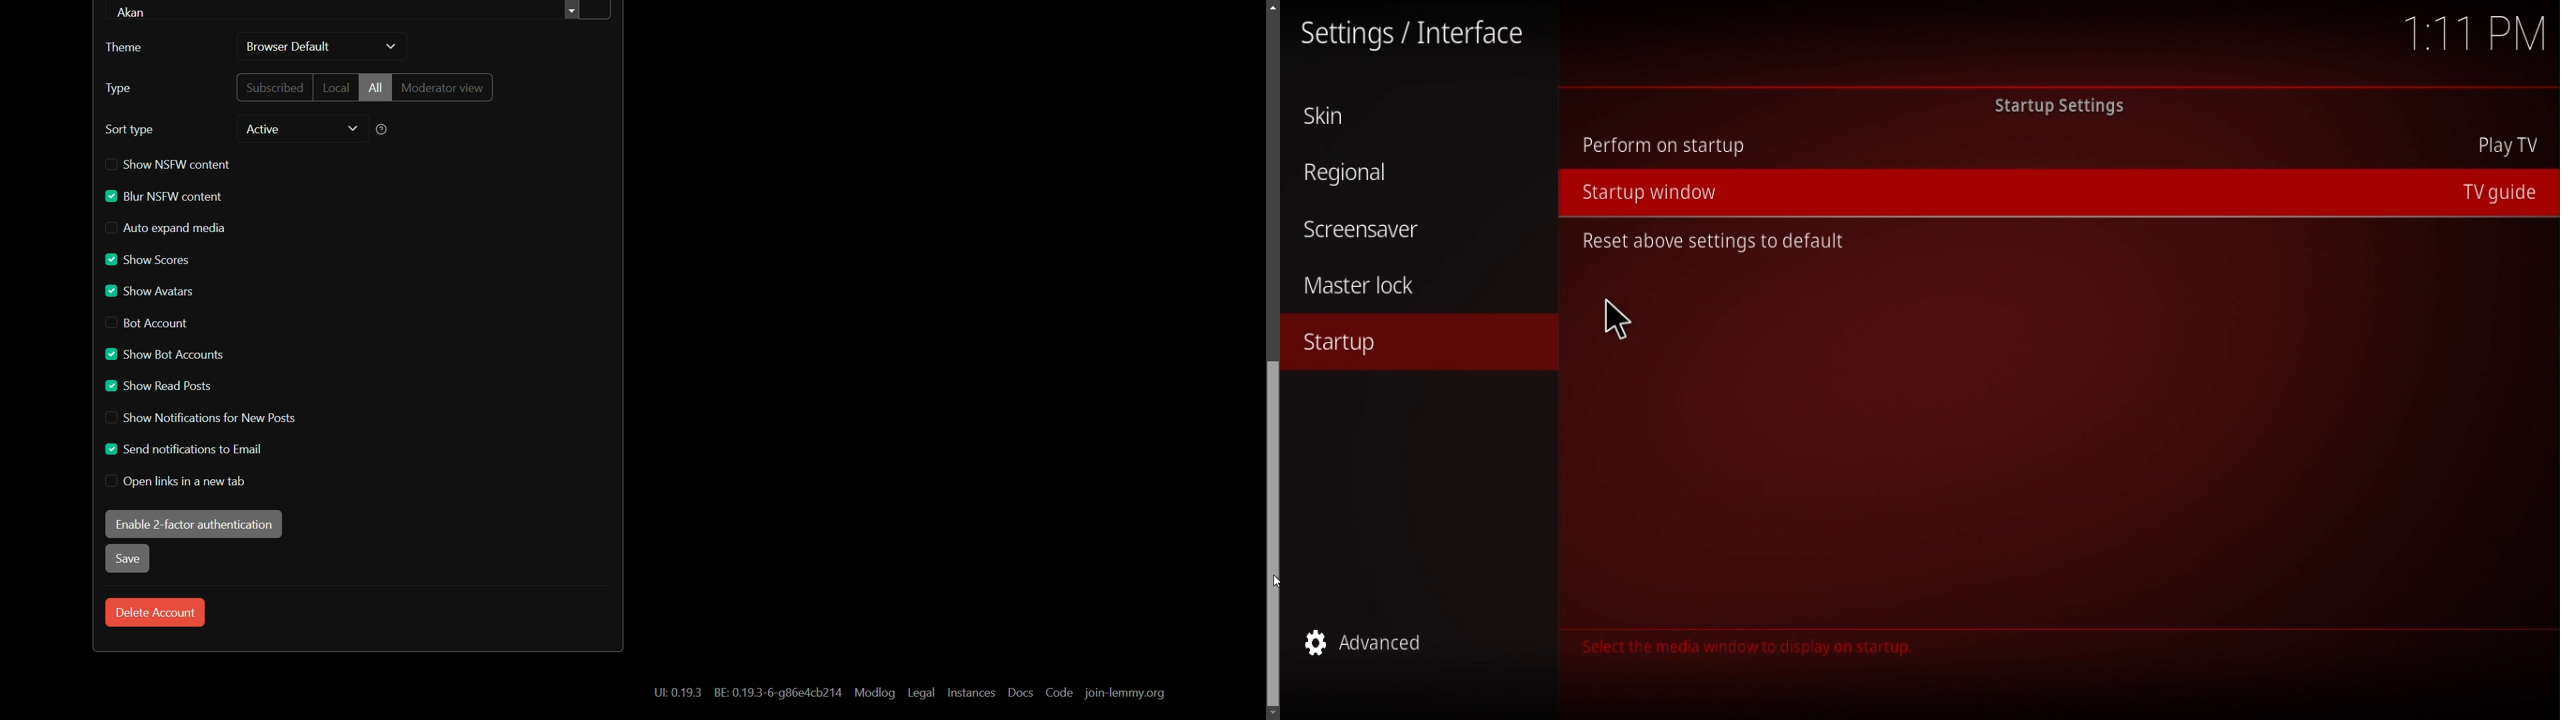 The height and width of the screenshot is (728, 2576). What do you see at coordinates (1272, 585) in the screenshot?
I see `cursor` at bounding box center [1272, 585].